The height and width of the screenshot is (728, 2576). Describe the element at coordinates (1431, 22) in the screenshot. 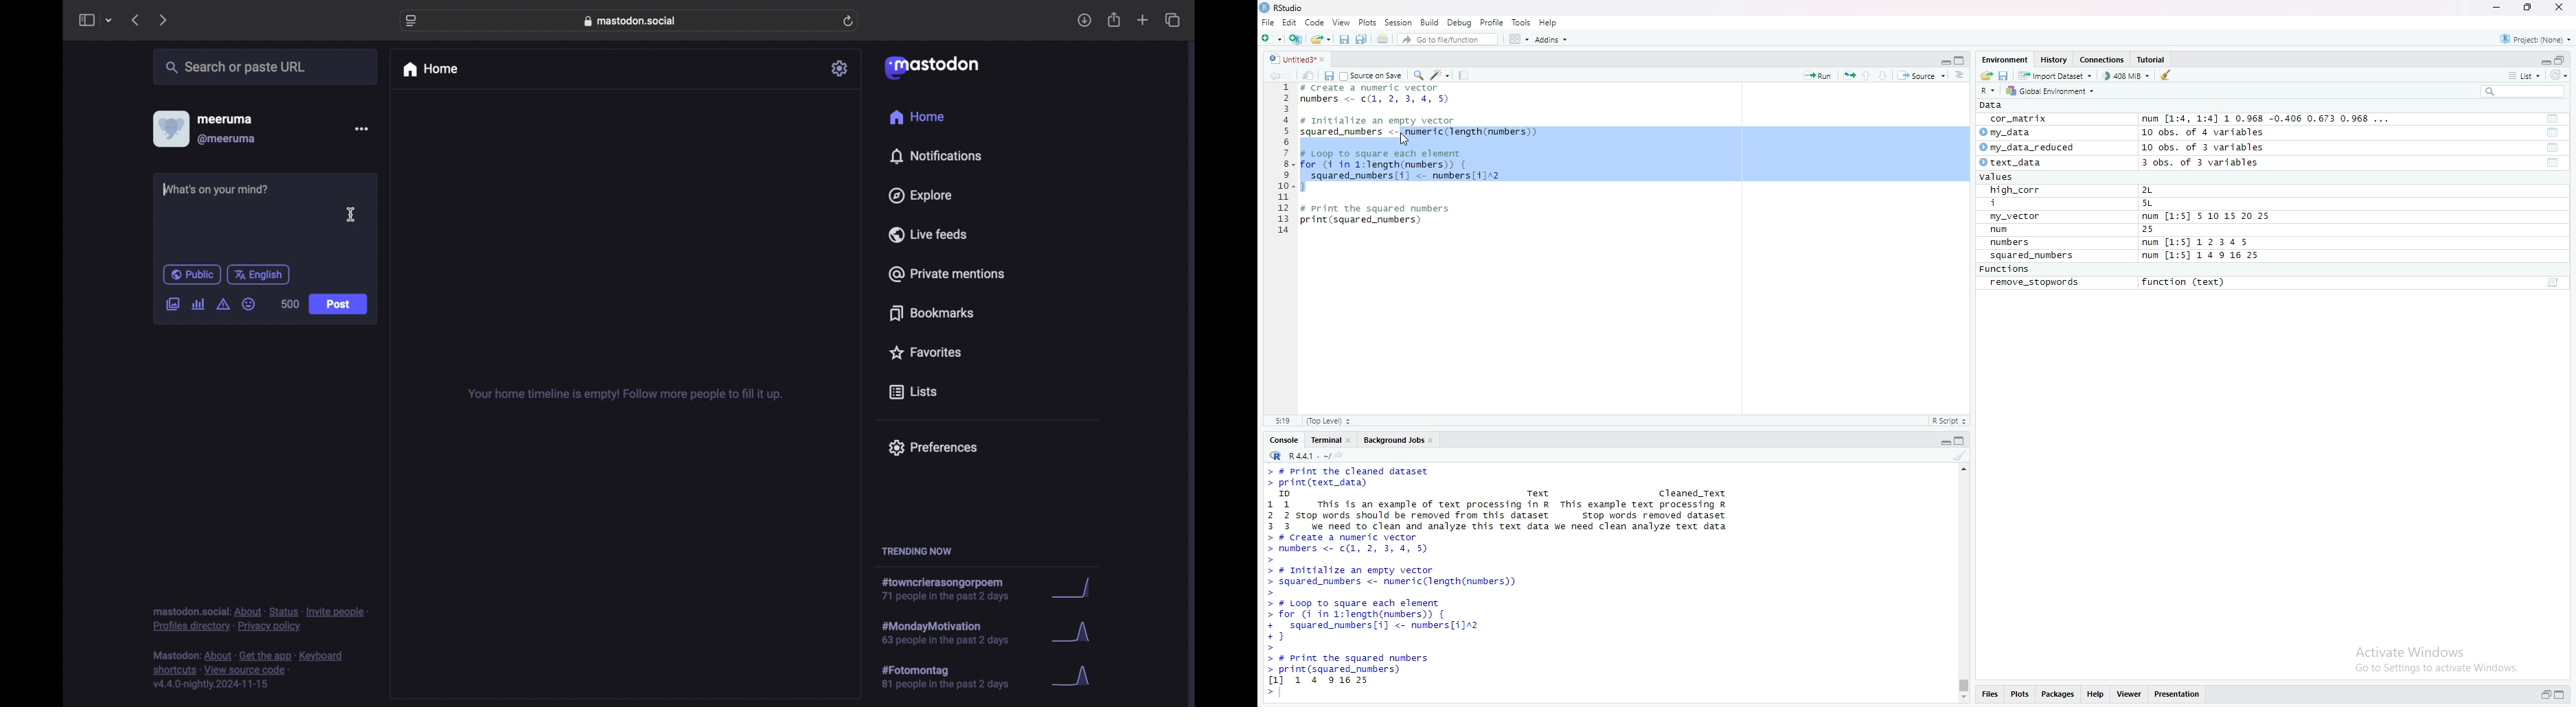

I see `Build` at that location.